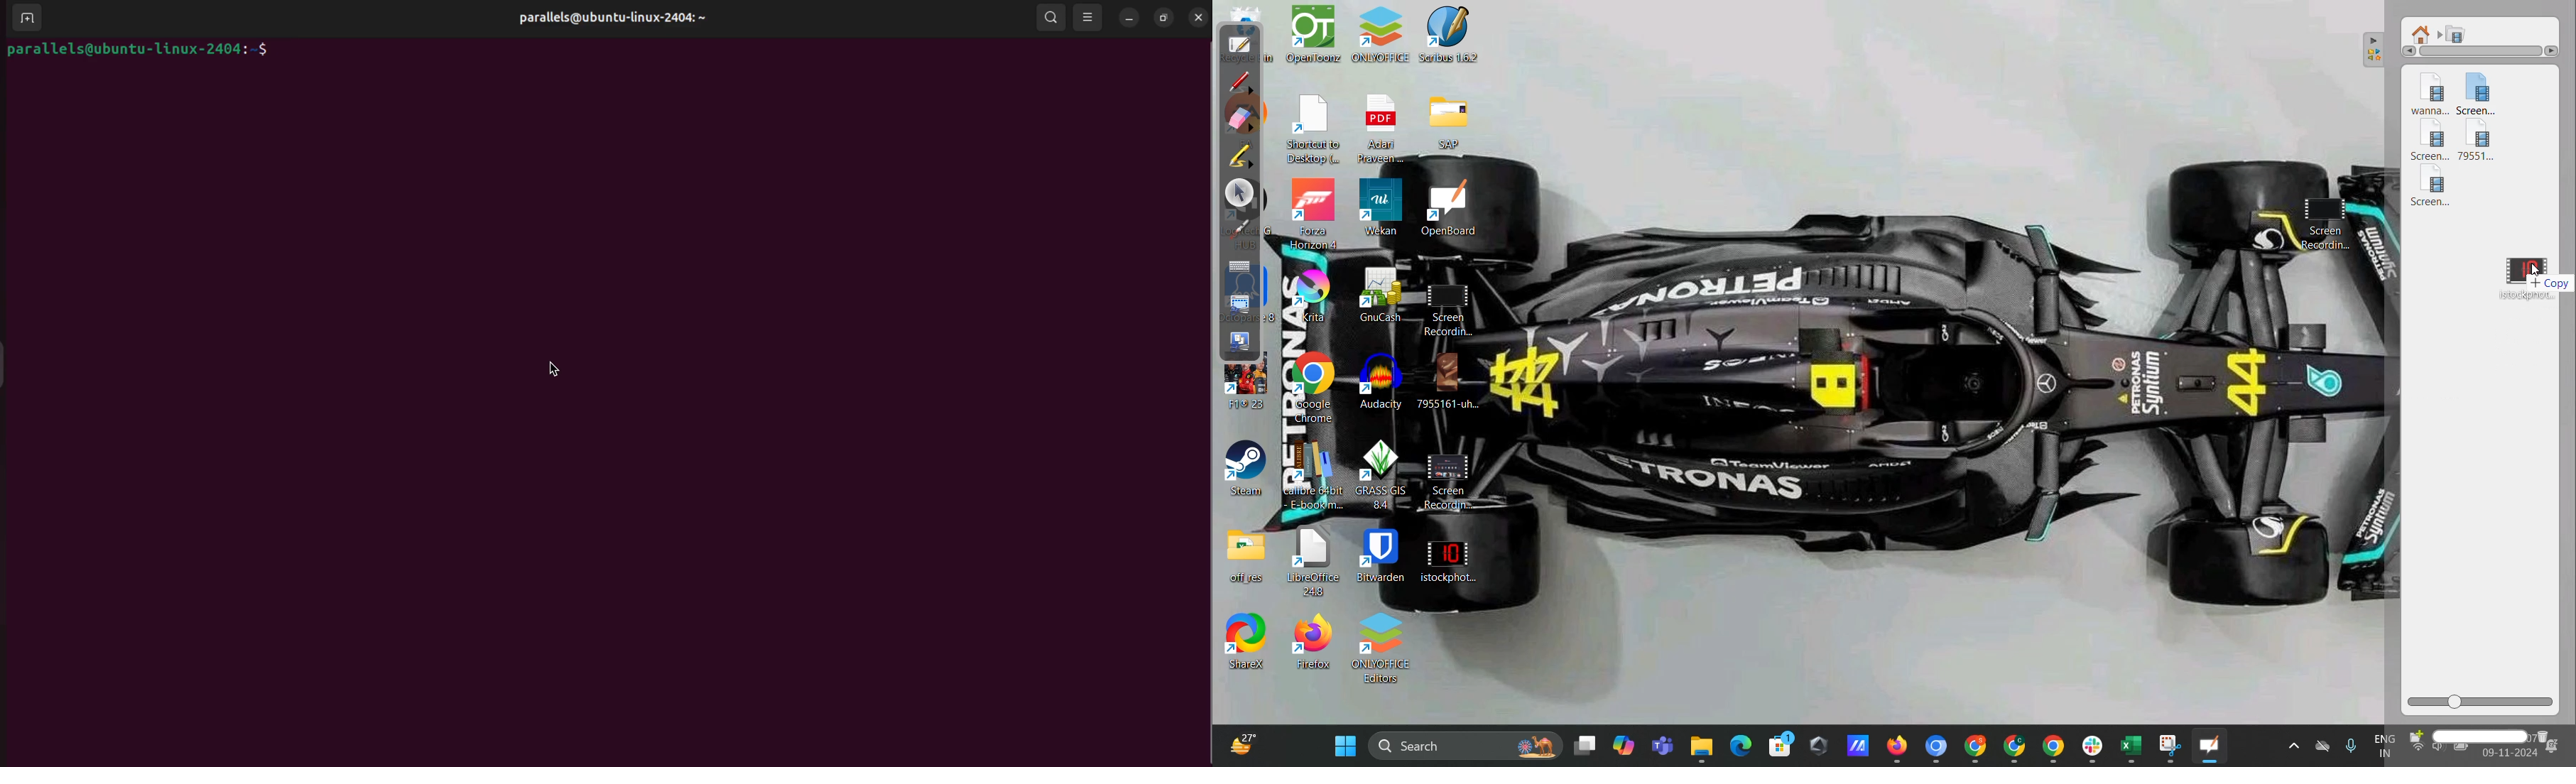  I want to click on Minimized microsoft excel, so click(2129, 746).